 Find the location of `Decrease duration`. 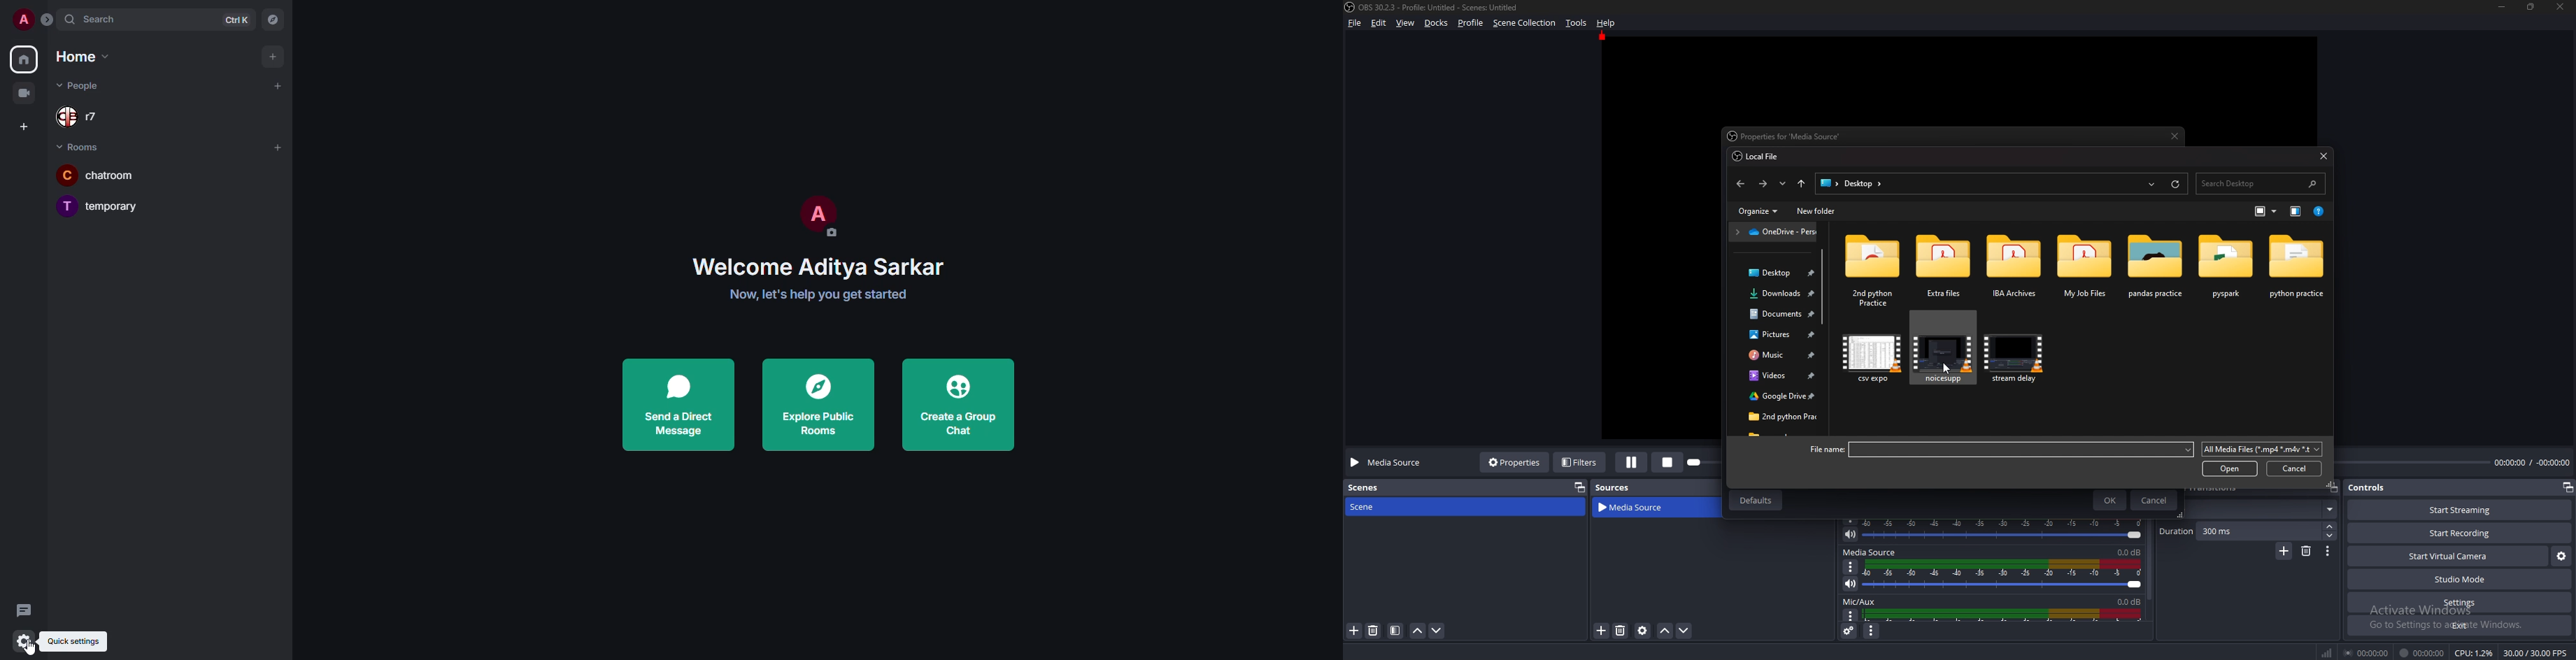

Decrease duration is located at coordinates (2331, 535).